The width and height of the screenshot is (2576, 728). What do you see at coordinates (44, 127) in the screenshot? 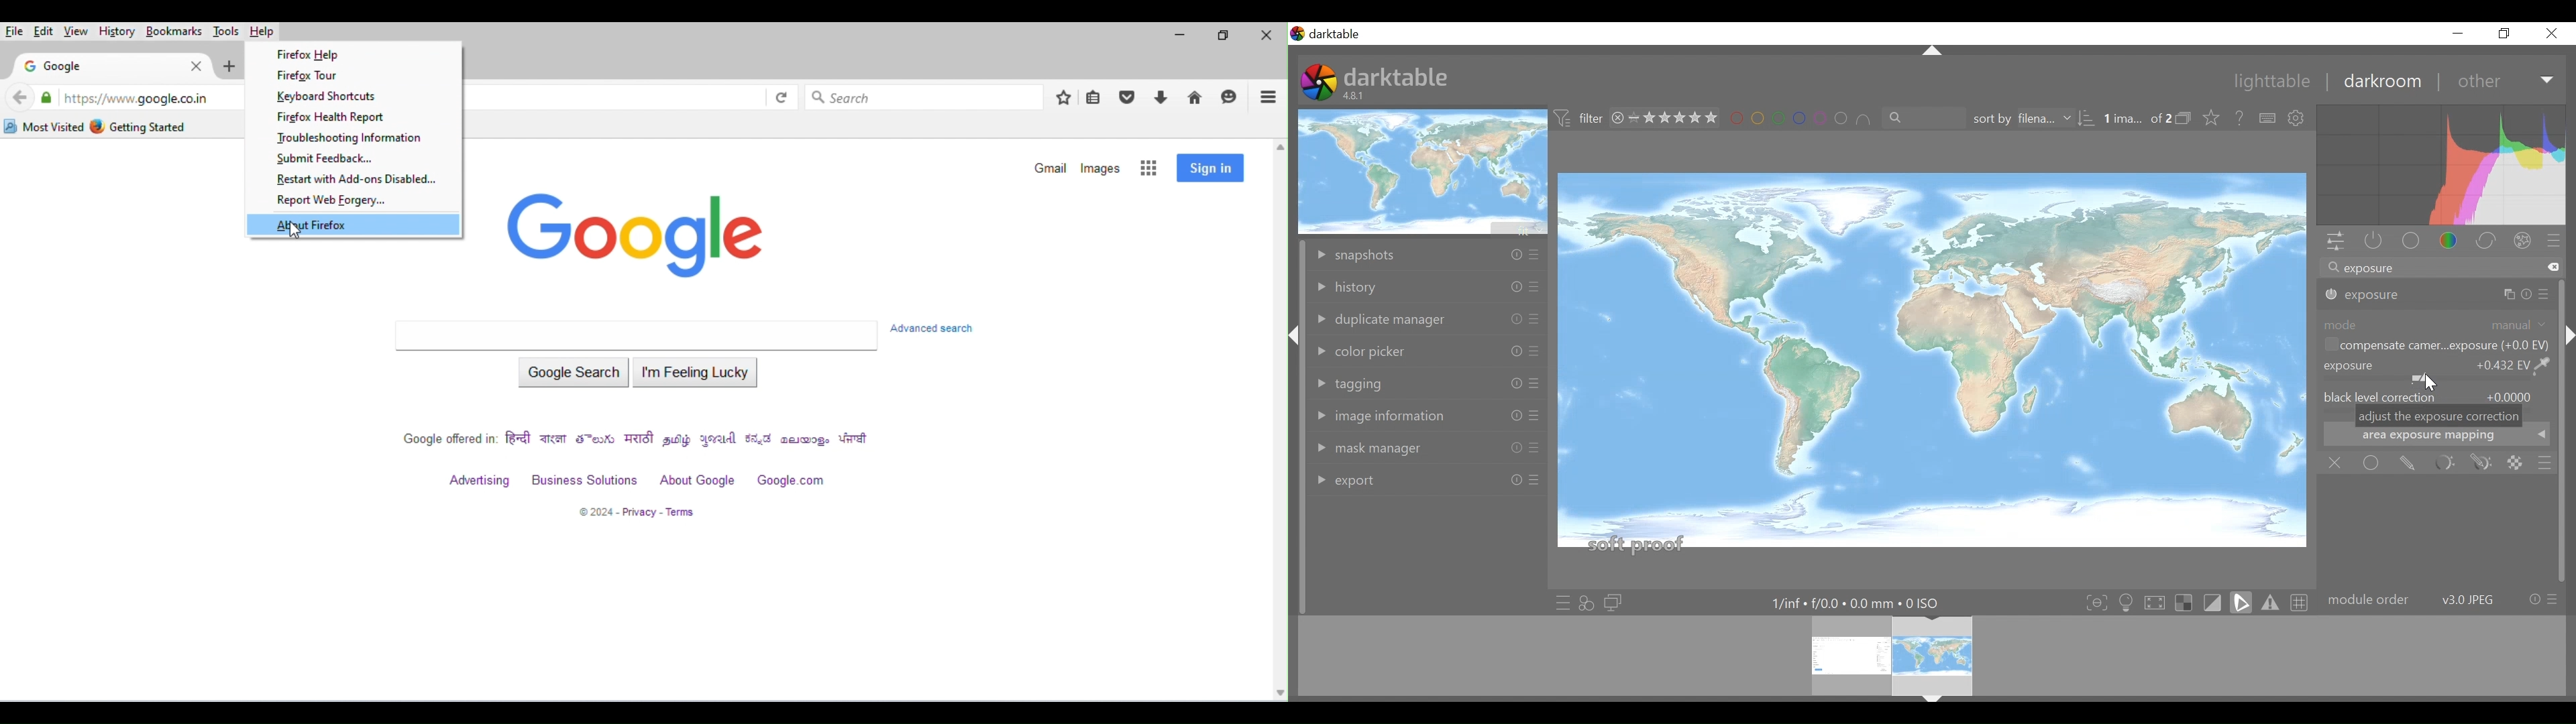
I see `most visited` at bounding box center [44, 127].